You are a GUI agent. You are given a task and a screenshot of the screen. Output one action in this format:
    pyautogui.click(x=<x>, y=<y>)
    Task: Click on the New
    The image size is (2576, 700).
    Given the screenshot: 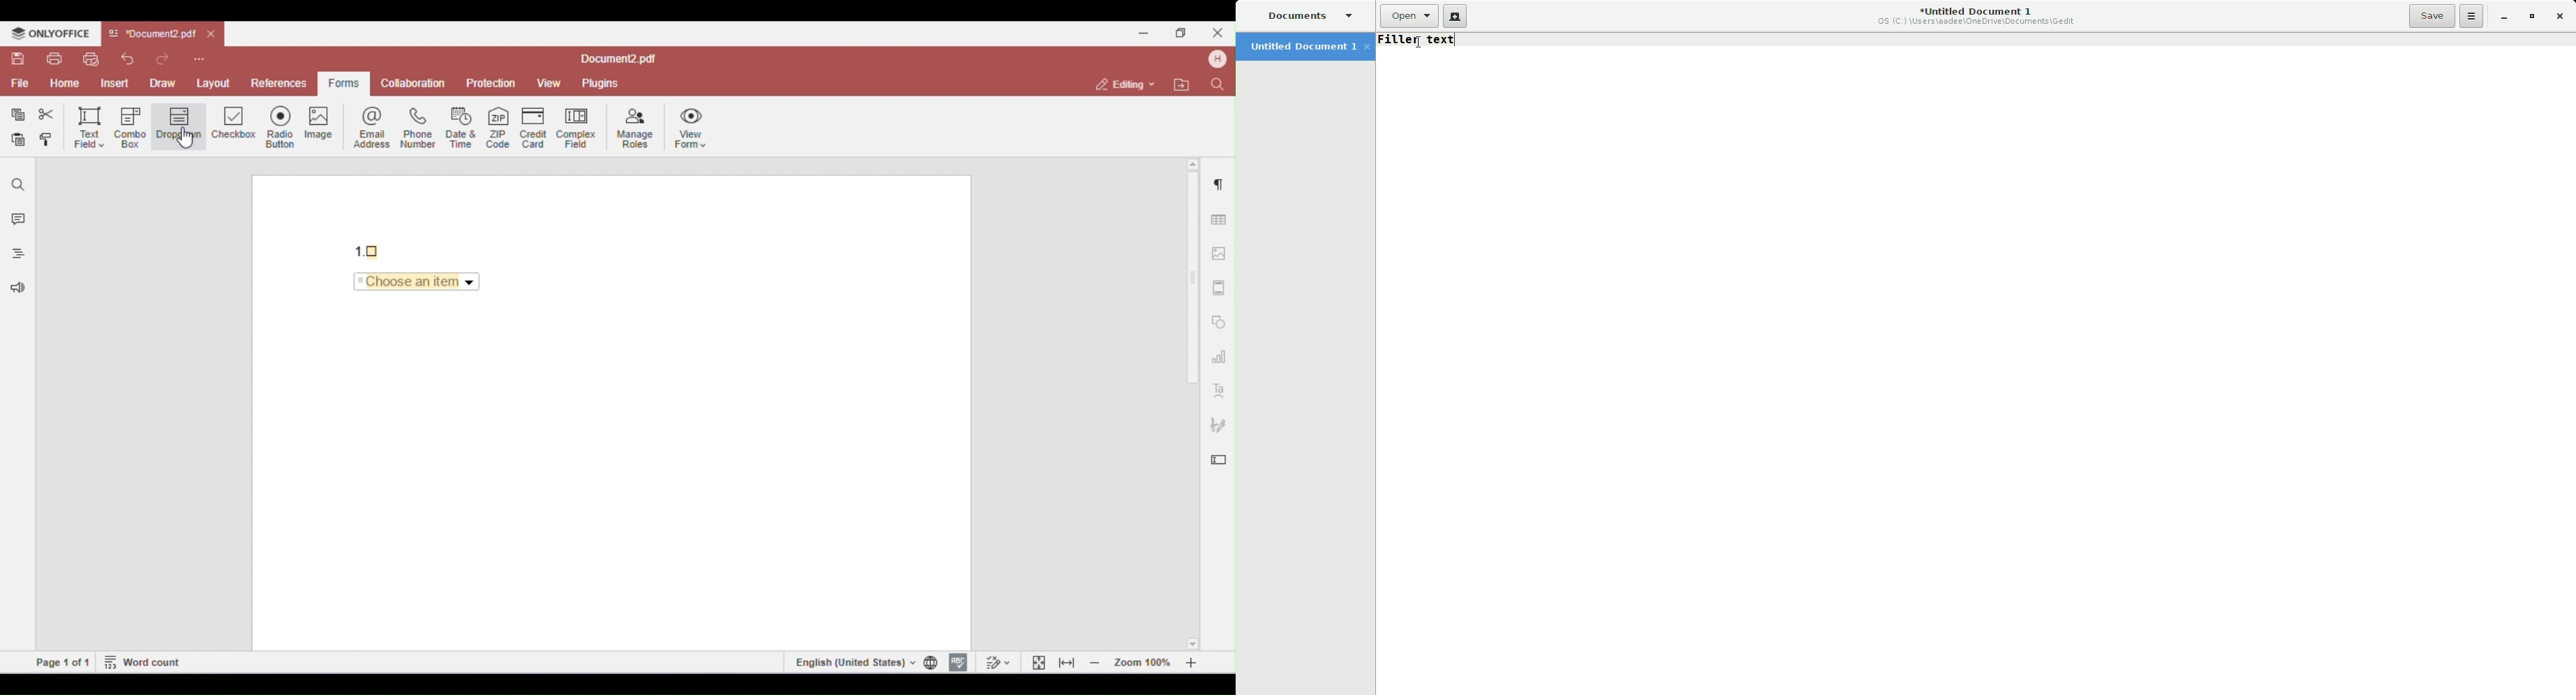 What is the action you would take?
    pyautogui.click(x=1456, y=17)
    